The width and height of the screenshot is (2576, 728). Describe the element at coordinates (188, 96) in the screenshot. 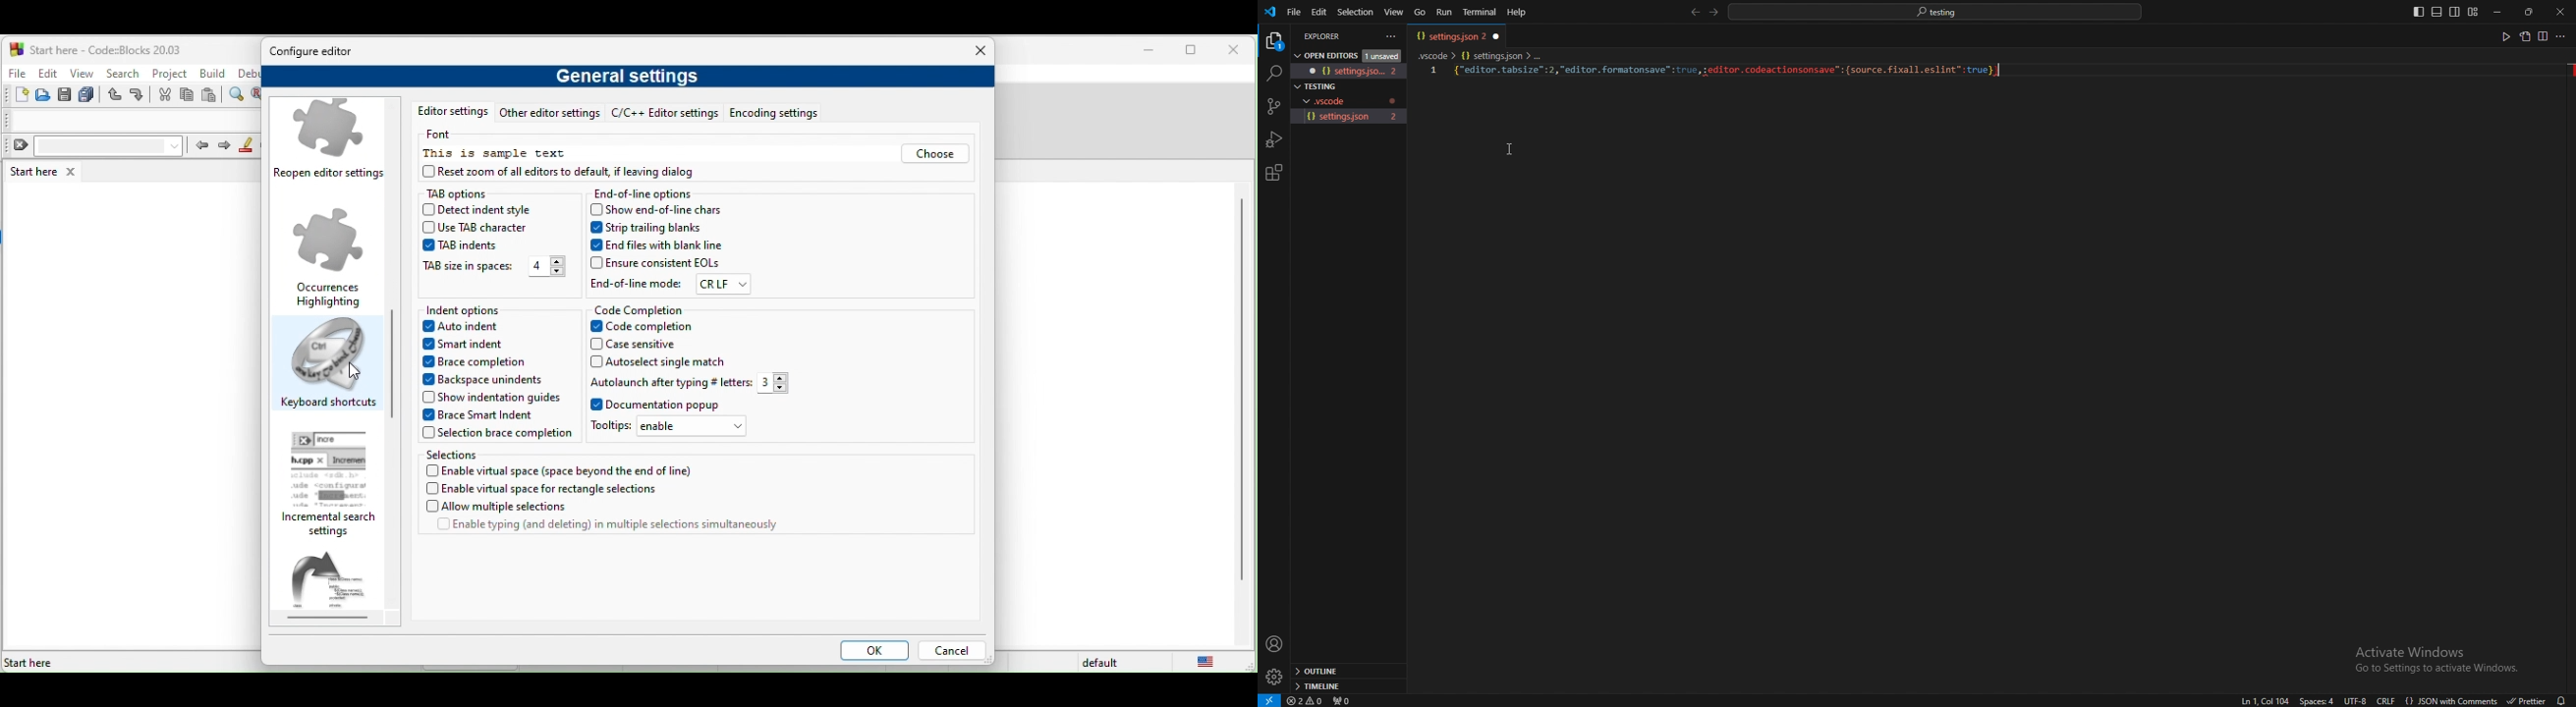

I see `copy` at that location.